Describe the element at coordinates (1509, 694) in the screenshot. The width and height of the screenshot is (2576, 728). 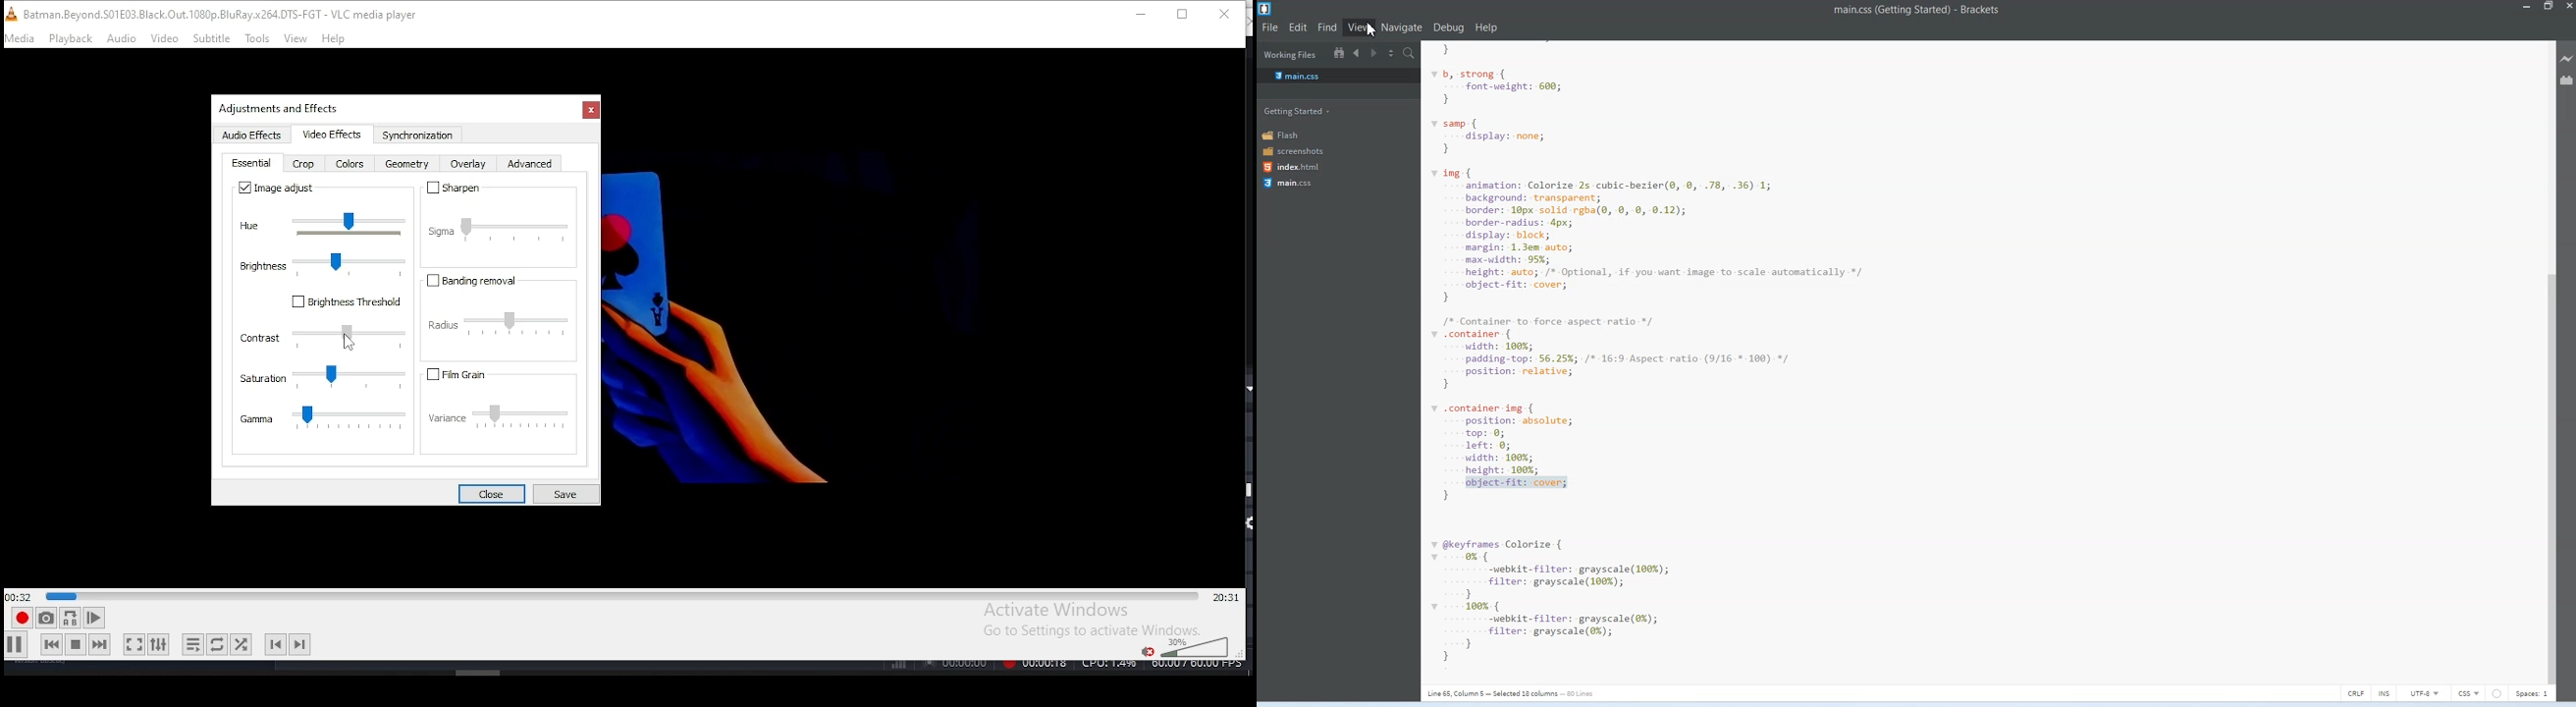
I see `| Line 65, Column 5 — Selected 12 columas — 50 Lines.` at that location.